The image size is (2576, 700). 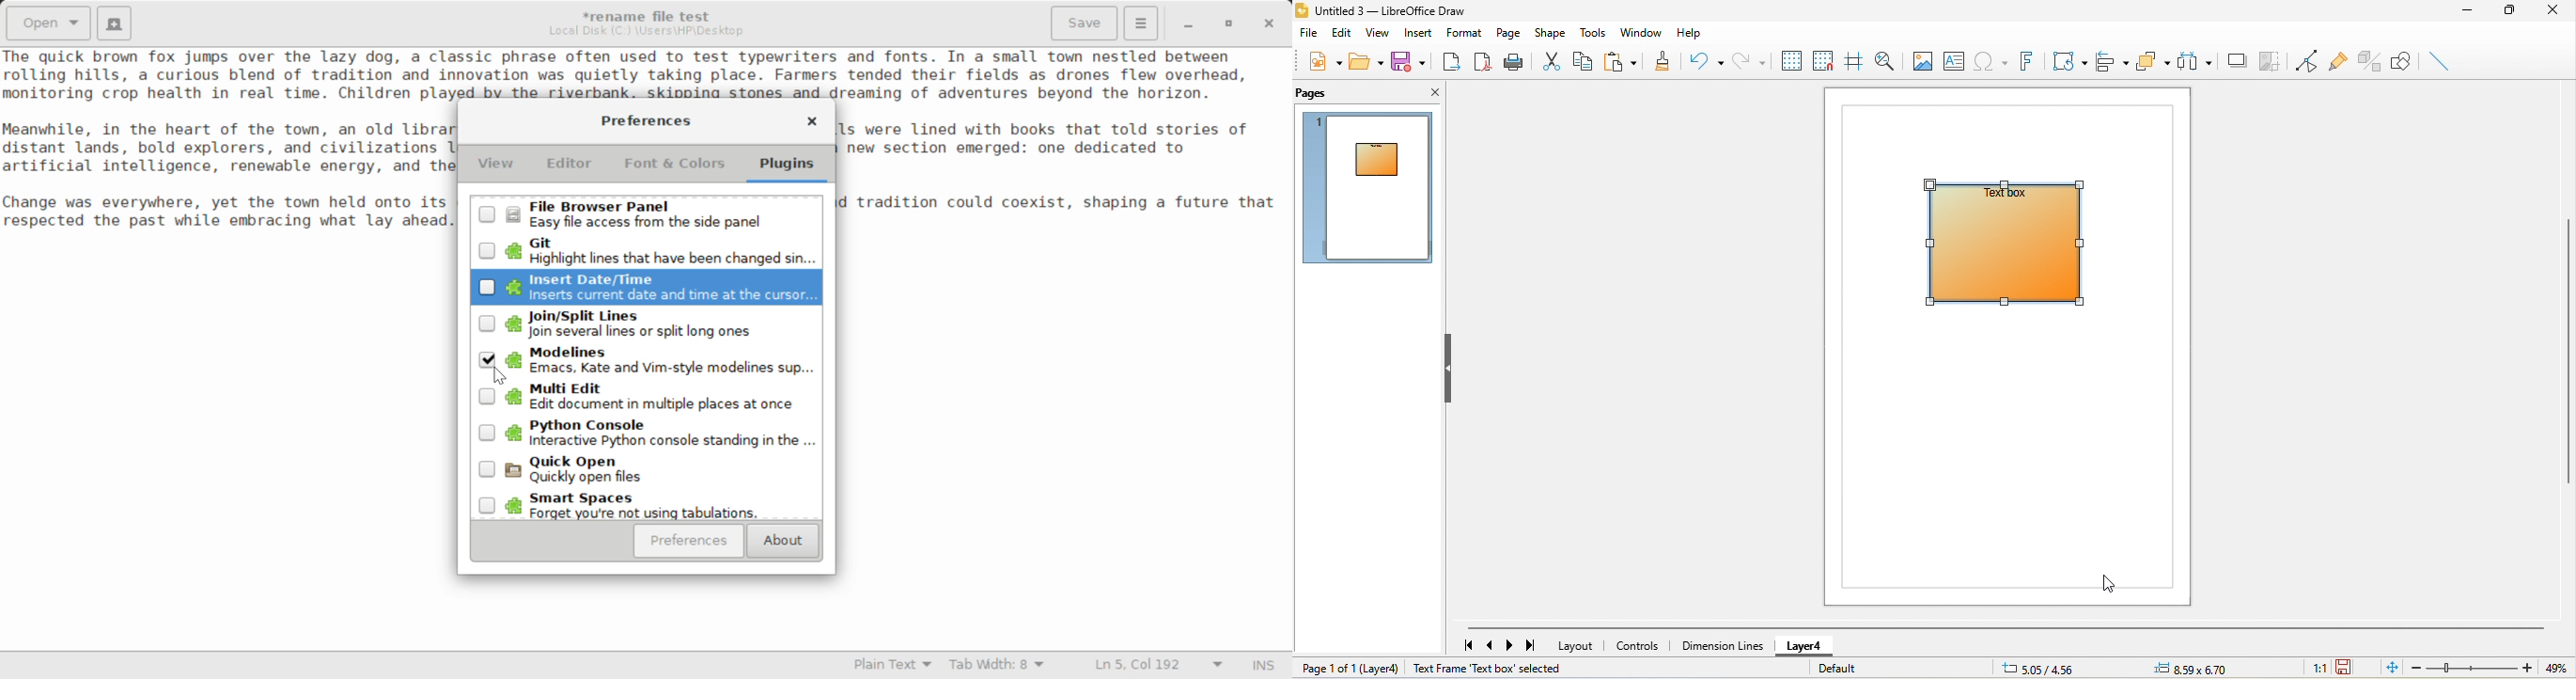 I want to click on display to grids, so click(x=1792, y=59).